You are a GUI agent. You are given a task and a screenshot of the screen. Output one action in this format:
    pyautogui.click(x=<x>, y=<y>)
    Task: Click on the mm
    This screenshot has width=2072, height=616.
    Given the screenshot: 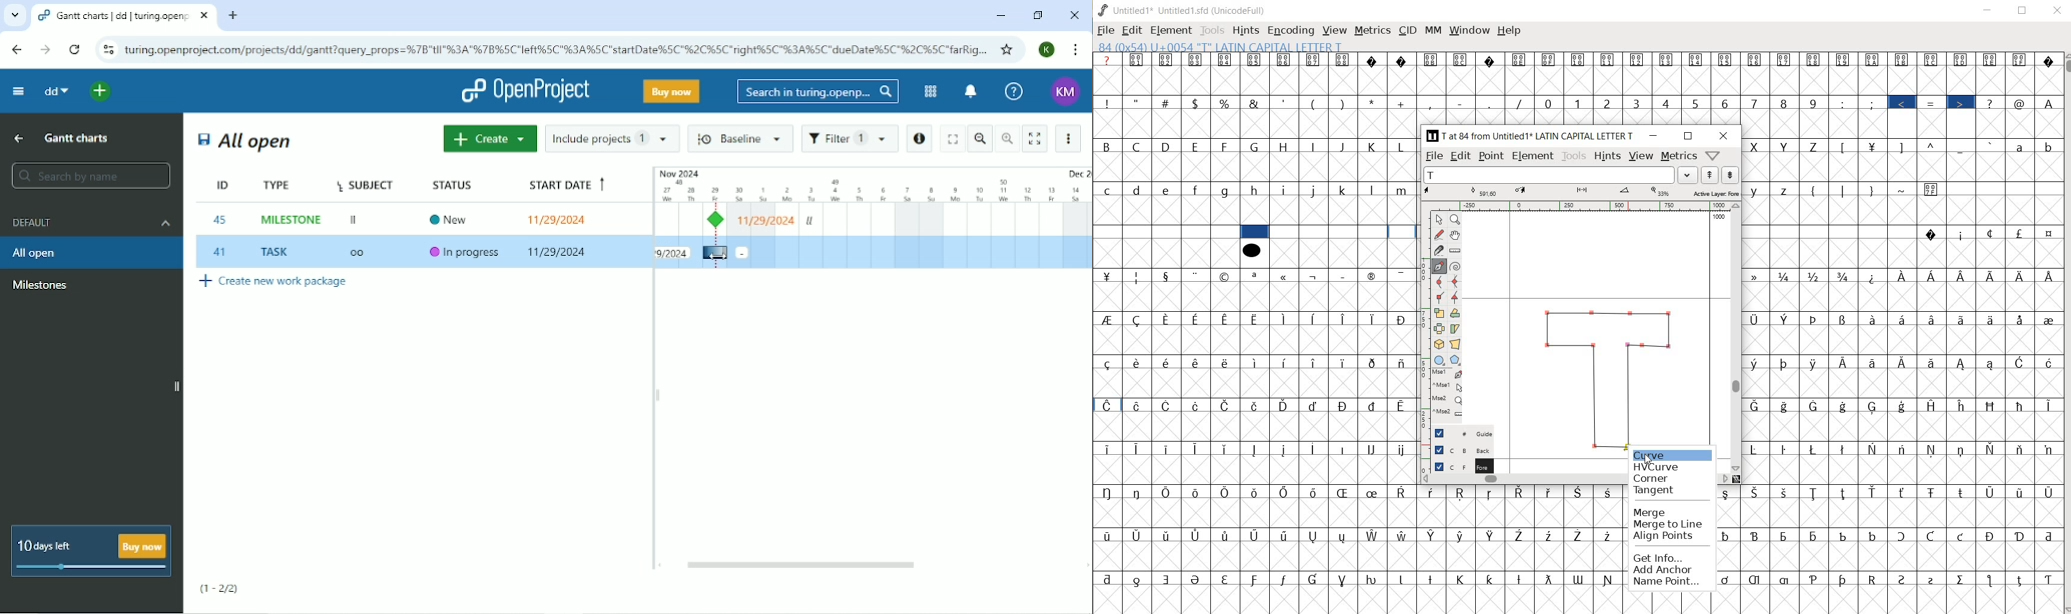 What is the action you would take?
    pyautogui.click(x=1433, y=31)
    